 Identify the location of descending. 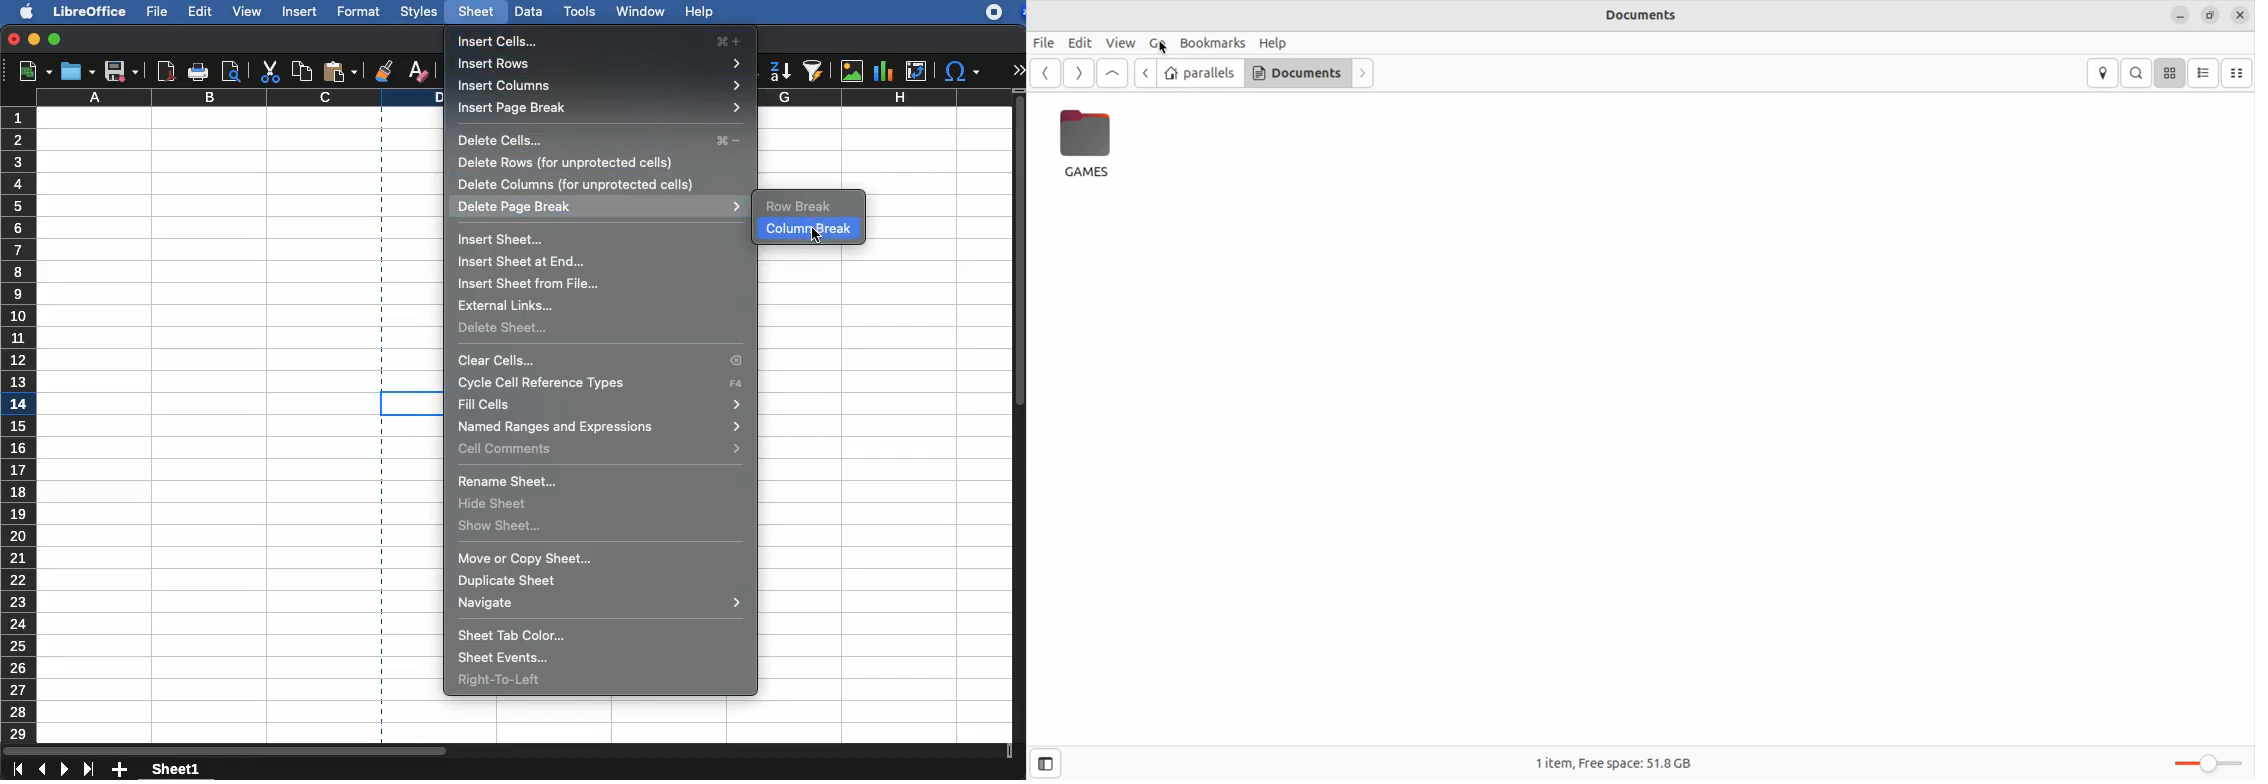
(780, 73).